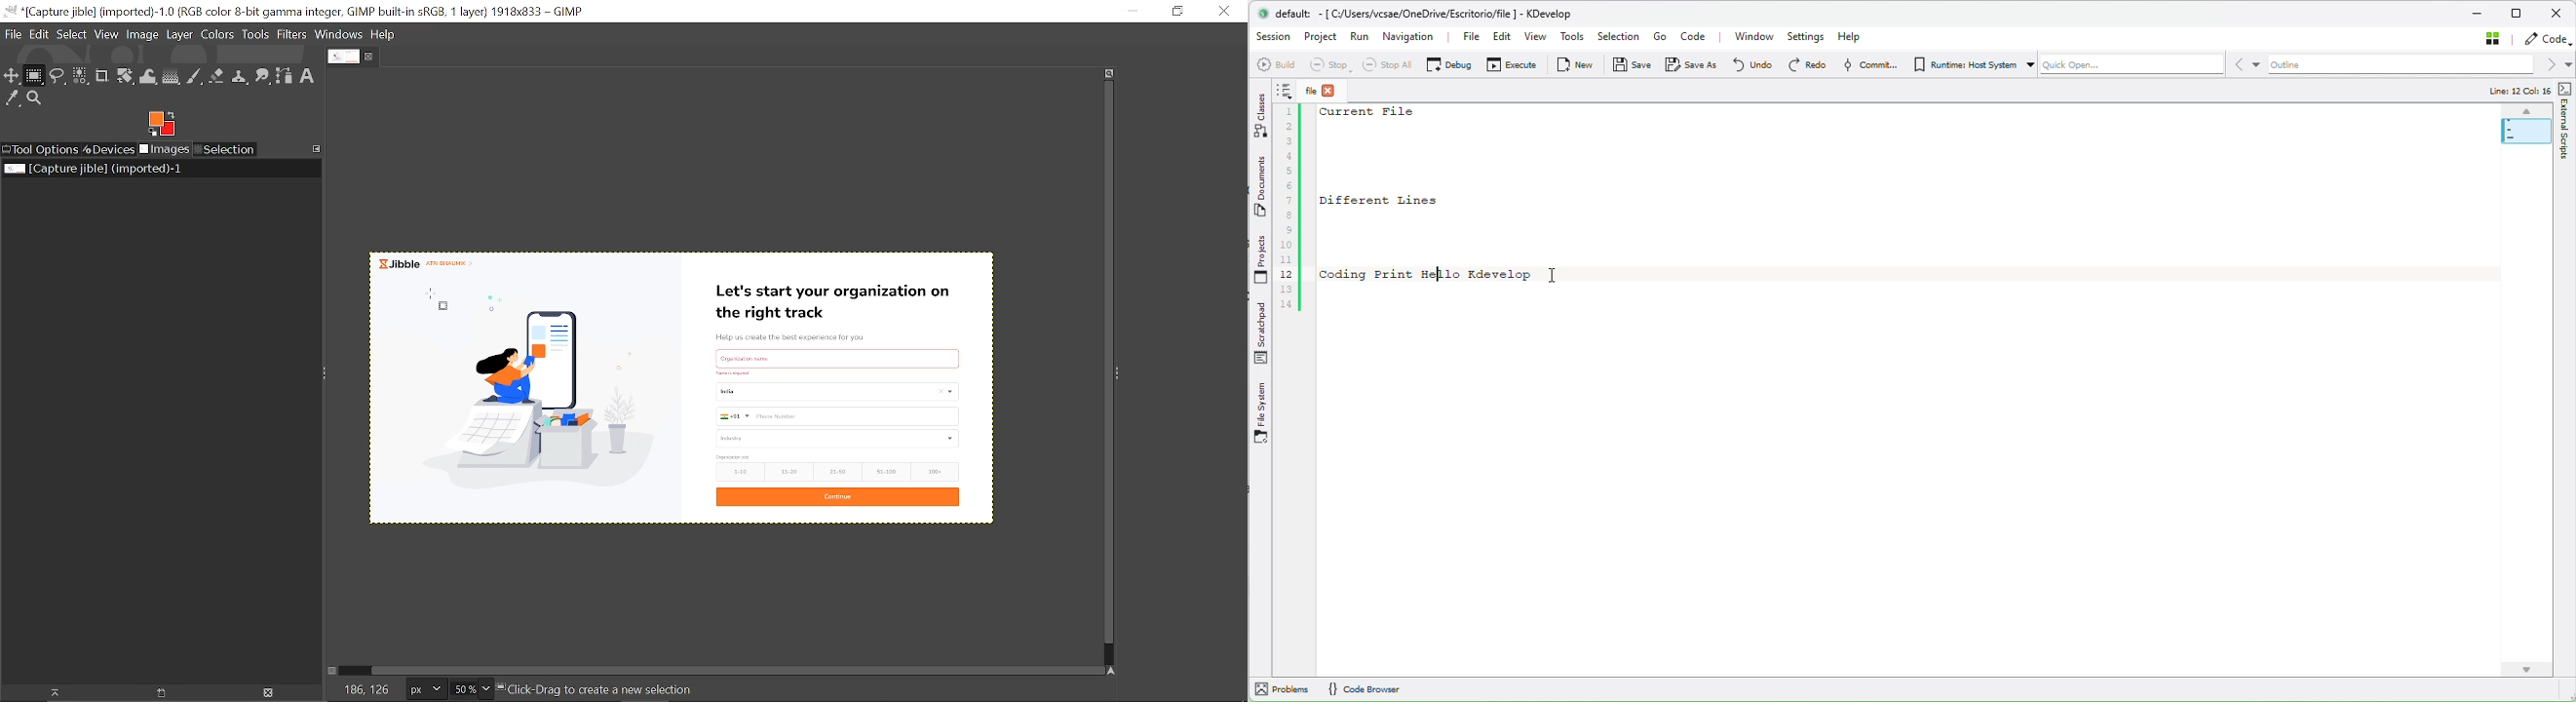  What do you see at coordinates (2566, 118) in the screenshot?
I see `External Scripts` at bounding box center [2566, 118].